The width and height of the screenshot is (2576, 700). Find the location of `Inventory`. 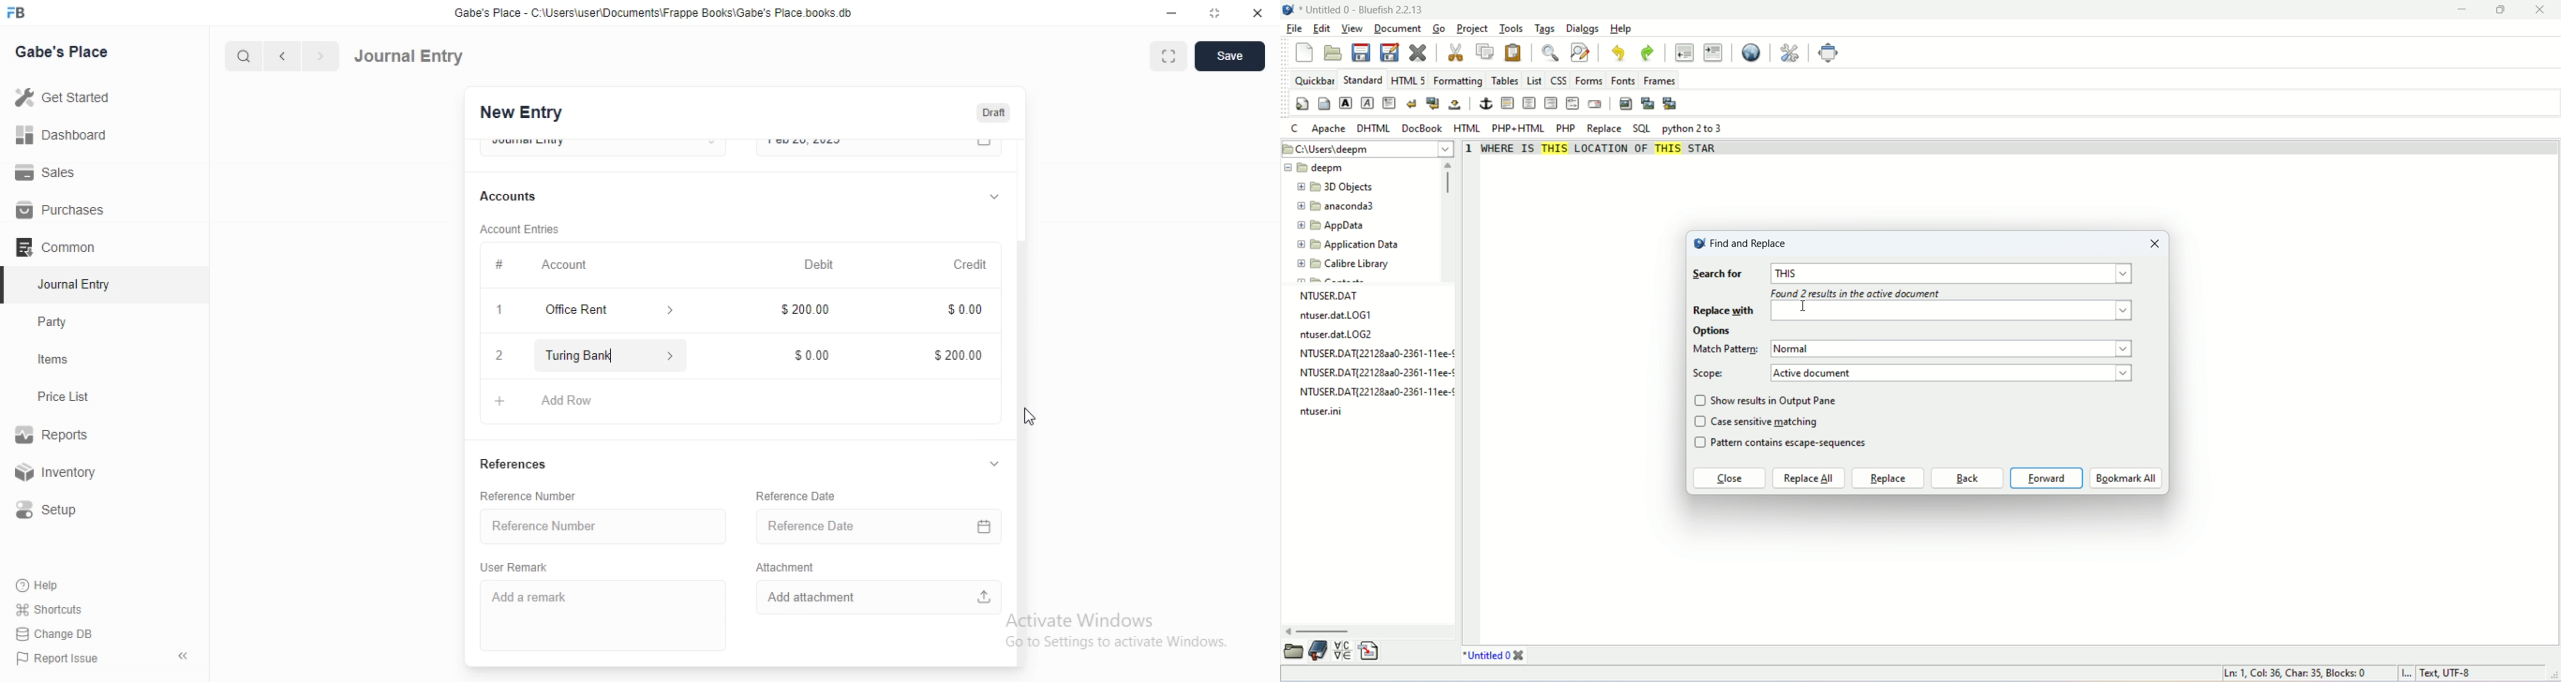

Inventory is located at coordinates (59, 474).